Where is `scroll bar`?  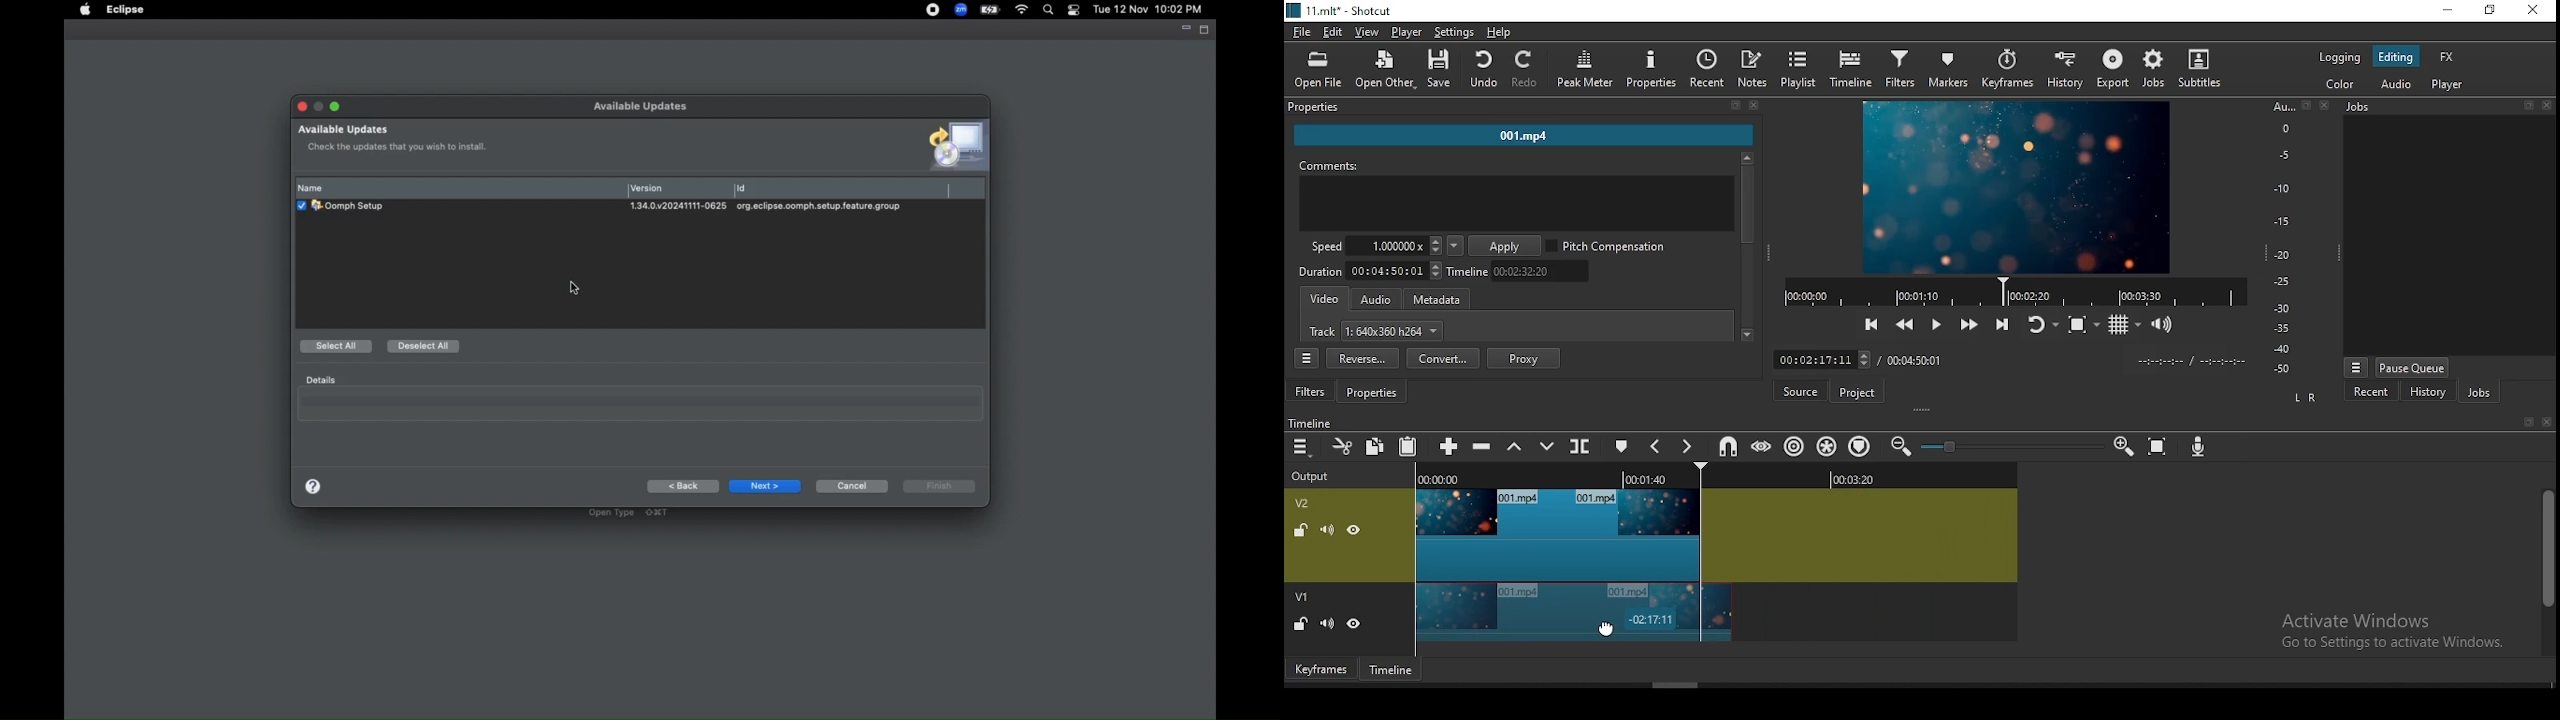
scroll bar is located at coordinates (2546, 570).